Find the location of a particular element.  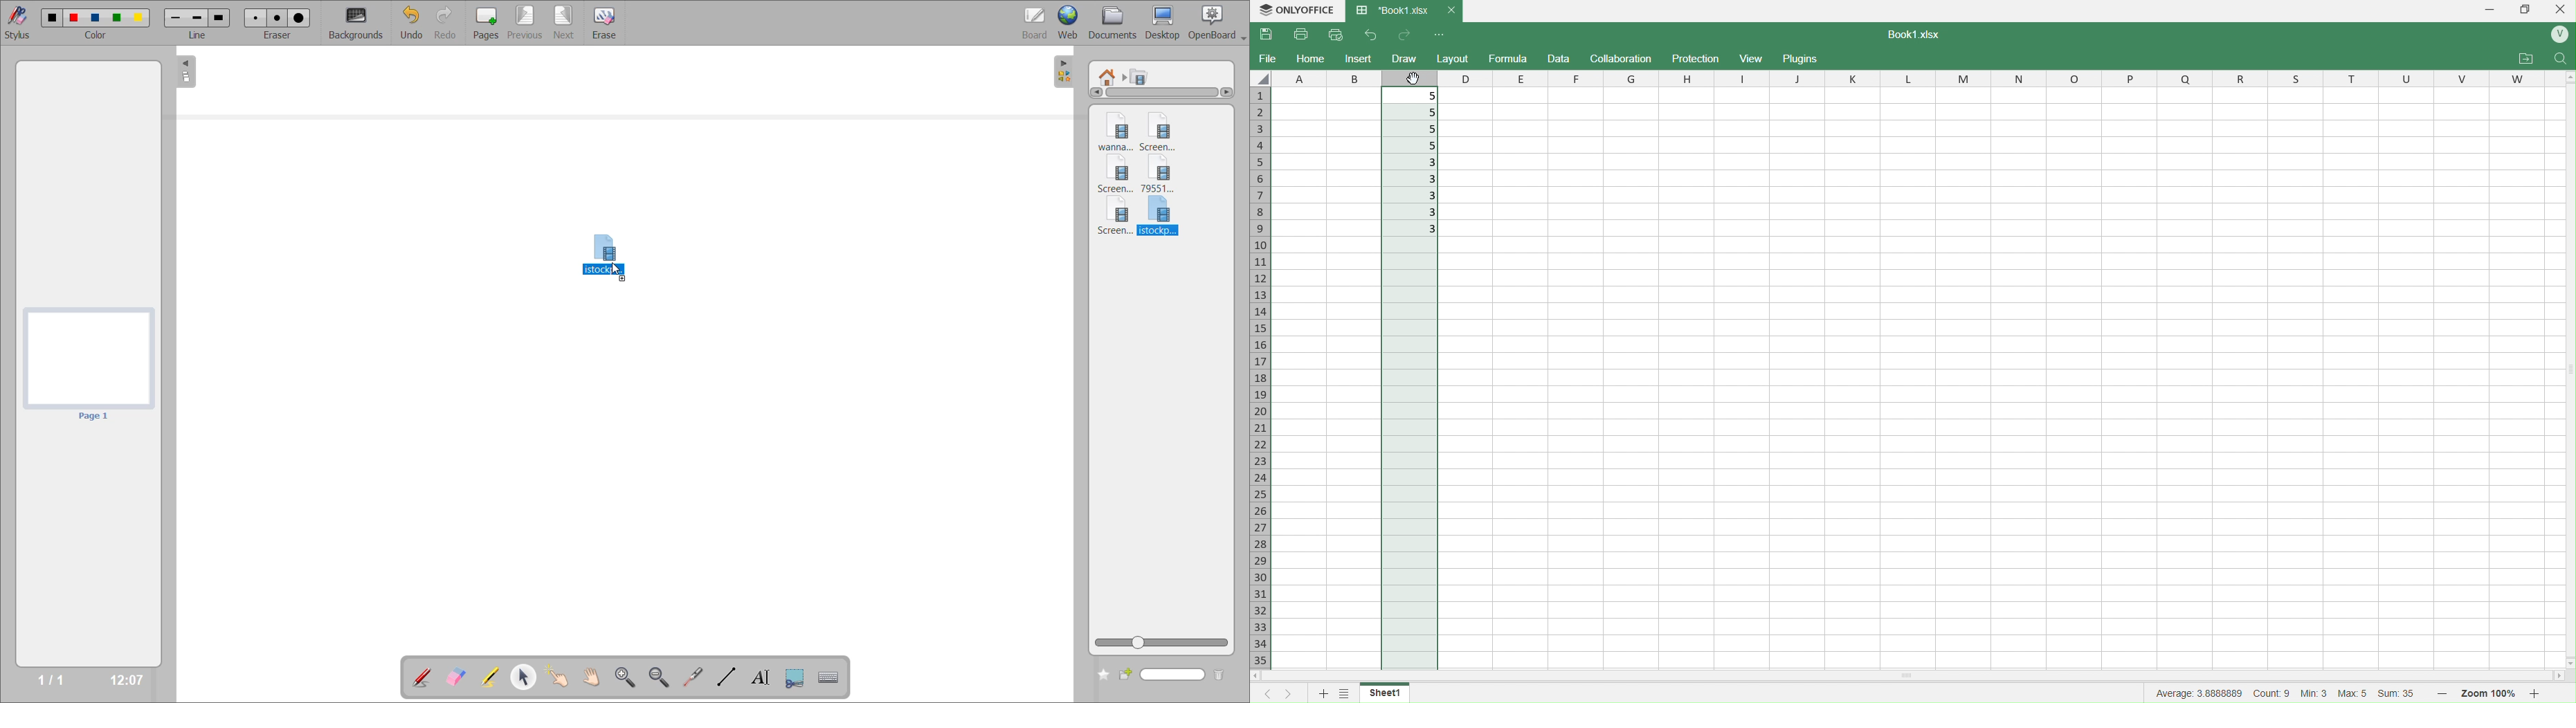

capture part of screen is located at coordinates (794, 677).